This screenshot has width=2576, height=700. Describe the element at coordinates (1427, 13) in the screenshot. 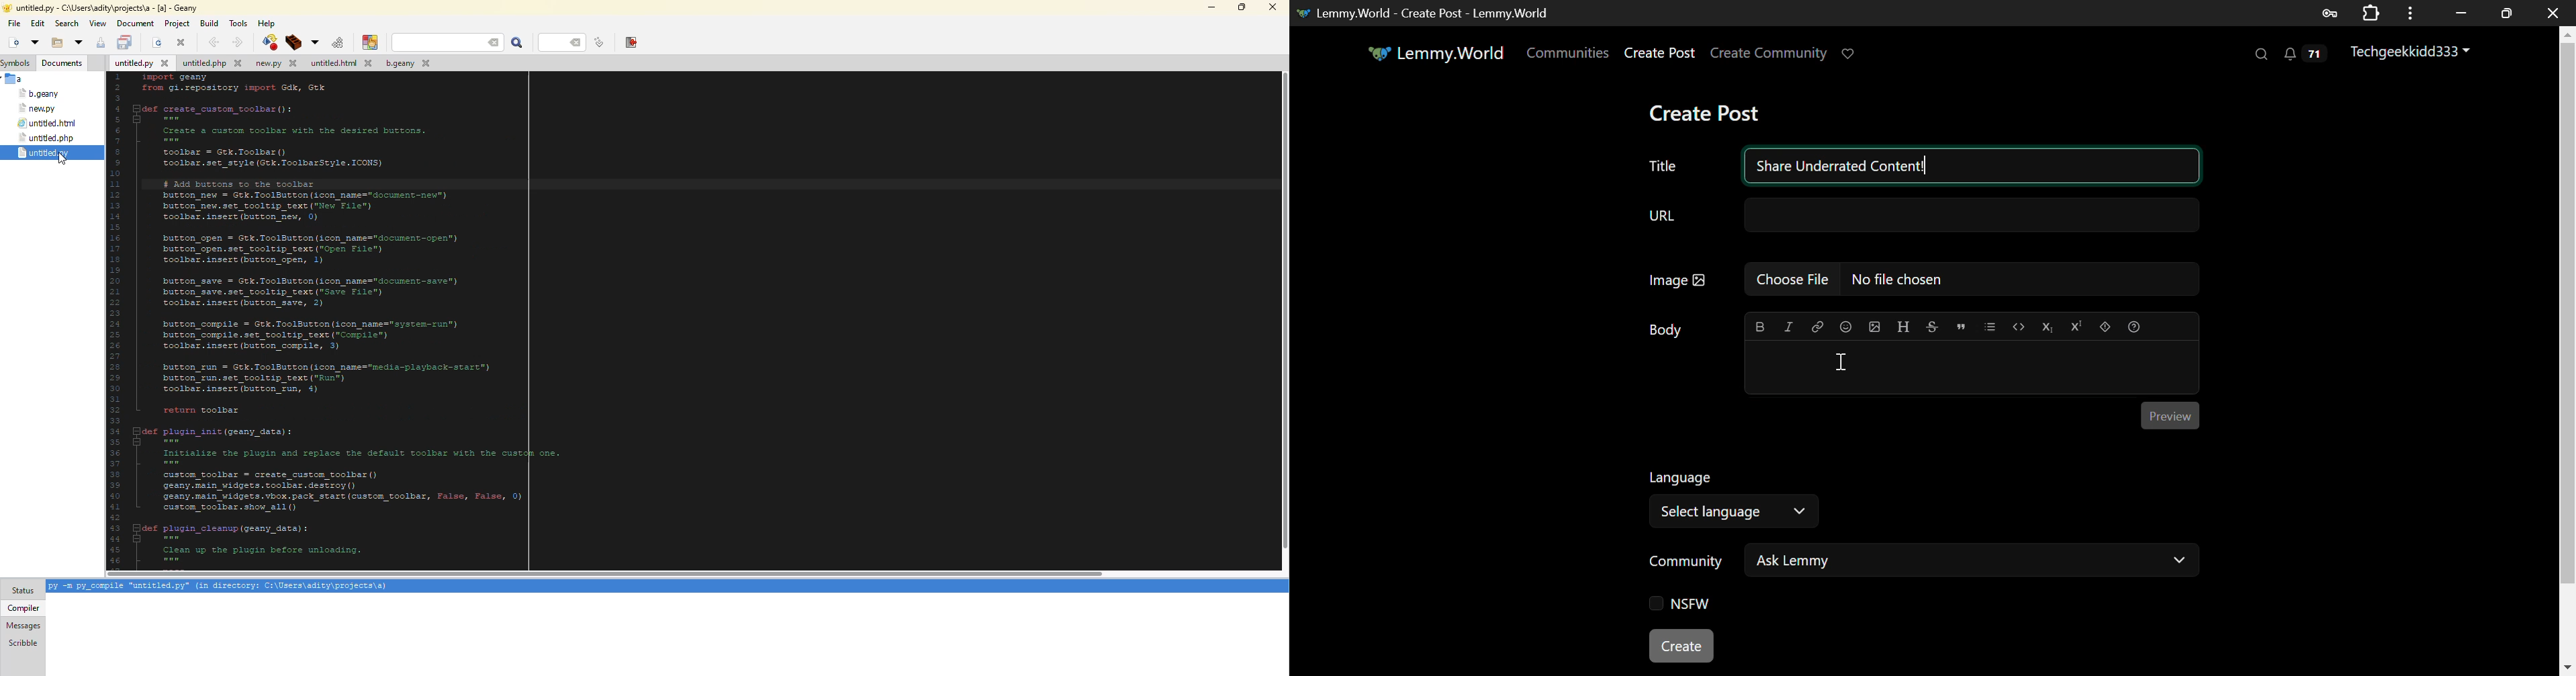

I see `Lemmy.World - Create Post - Lemmy.World` at that location.